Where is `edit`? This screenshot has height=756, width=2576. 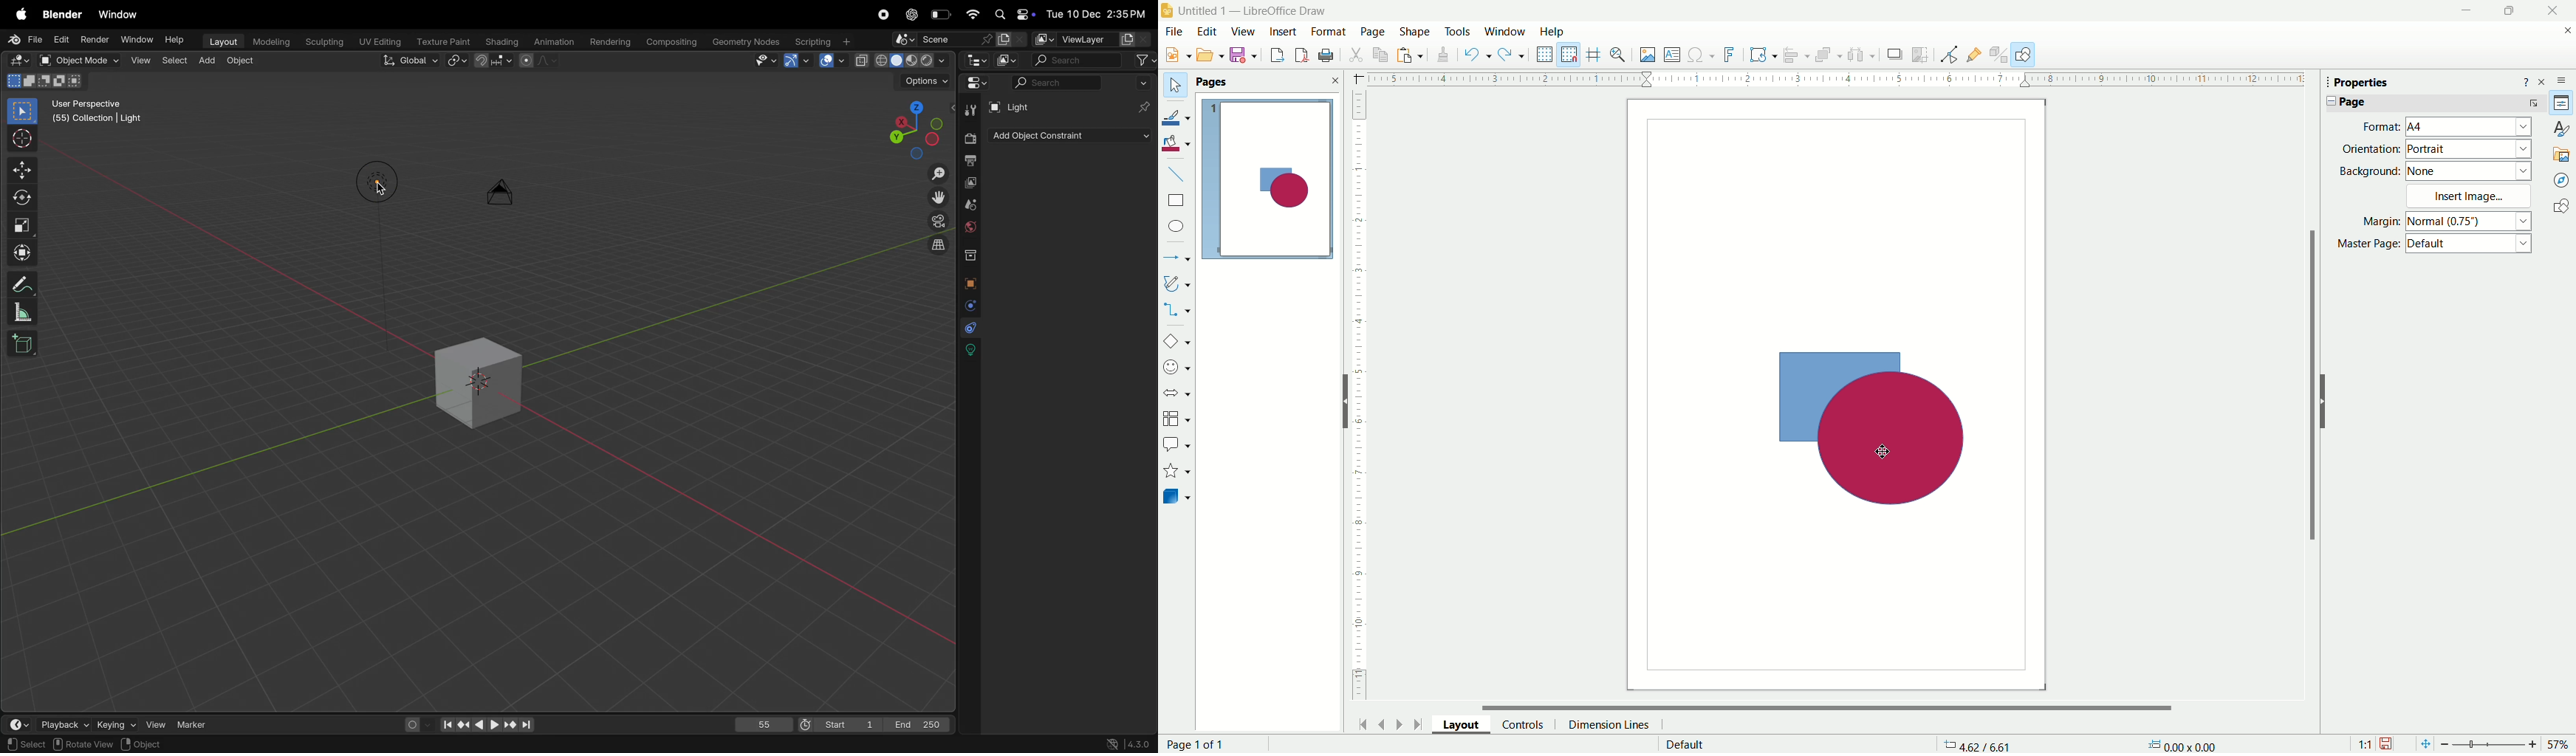 edit is located at coordinates (1208, 31).